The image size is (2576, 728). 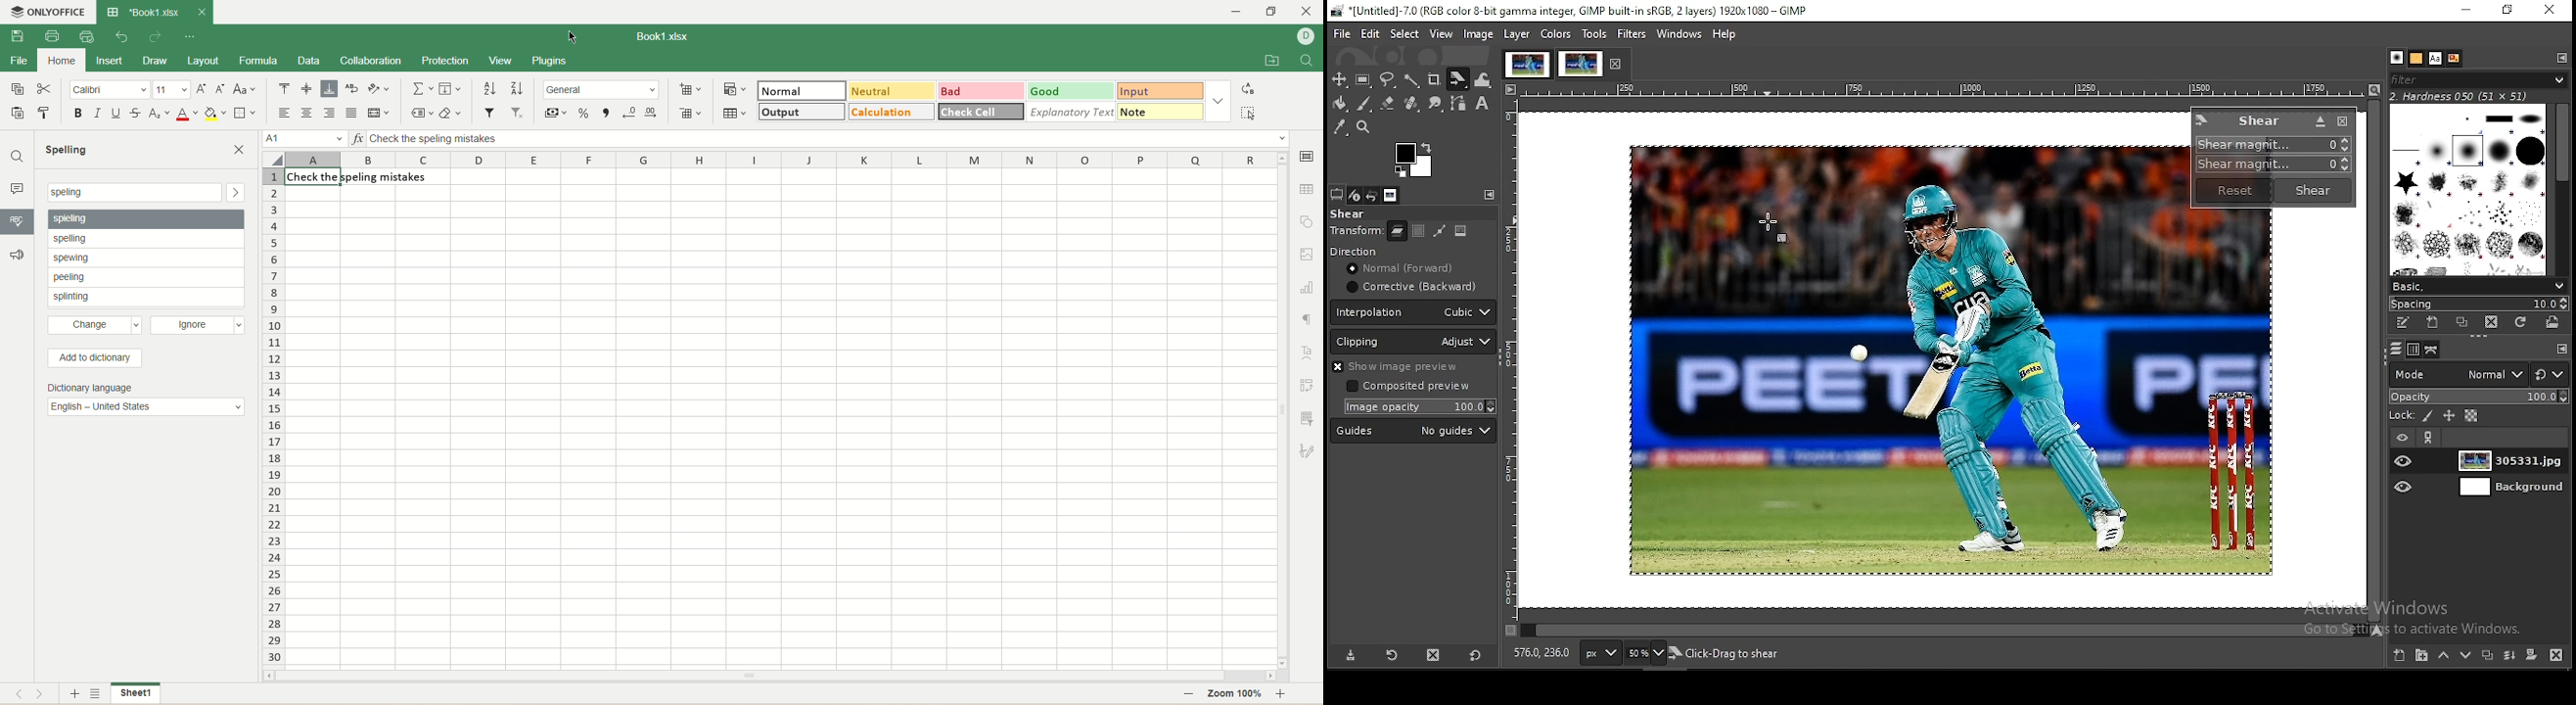 What do you see at coordinates (444, 61) in the screenshot?
I see `protection` at bounding box center [444, 61].